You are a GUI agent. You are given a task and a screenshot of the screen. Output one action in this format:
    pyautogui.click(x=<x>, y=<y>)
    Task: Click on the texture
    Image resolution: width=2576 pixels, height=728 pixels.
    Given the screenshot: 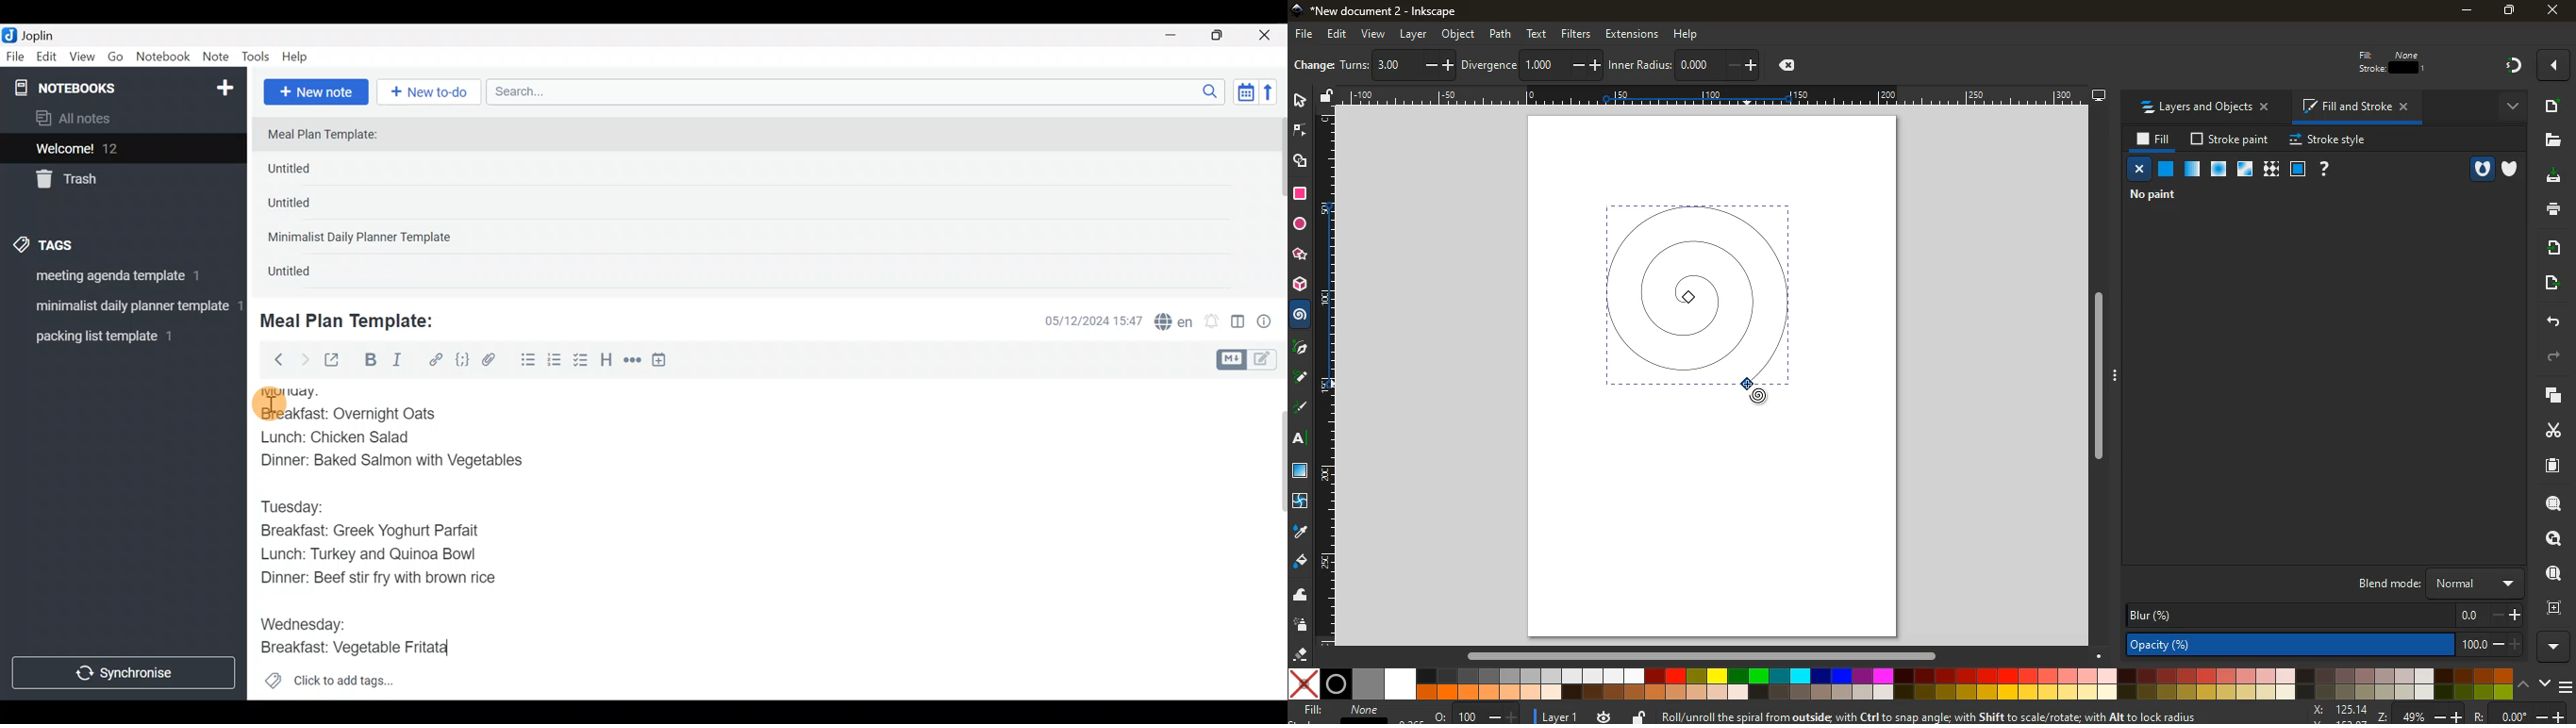 What is the action you would take?
    pyautogui.click(x=2270, y=169)
    